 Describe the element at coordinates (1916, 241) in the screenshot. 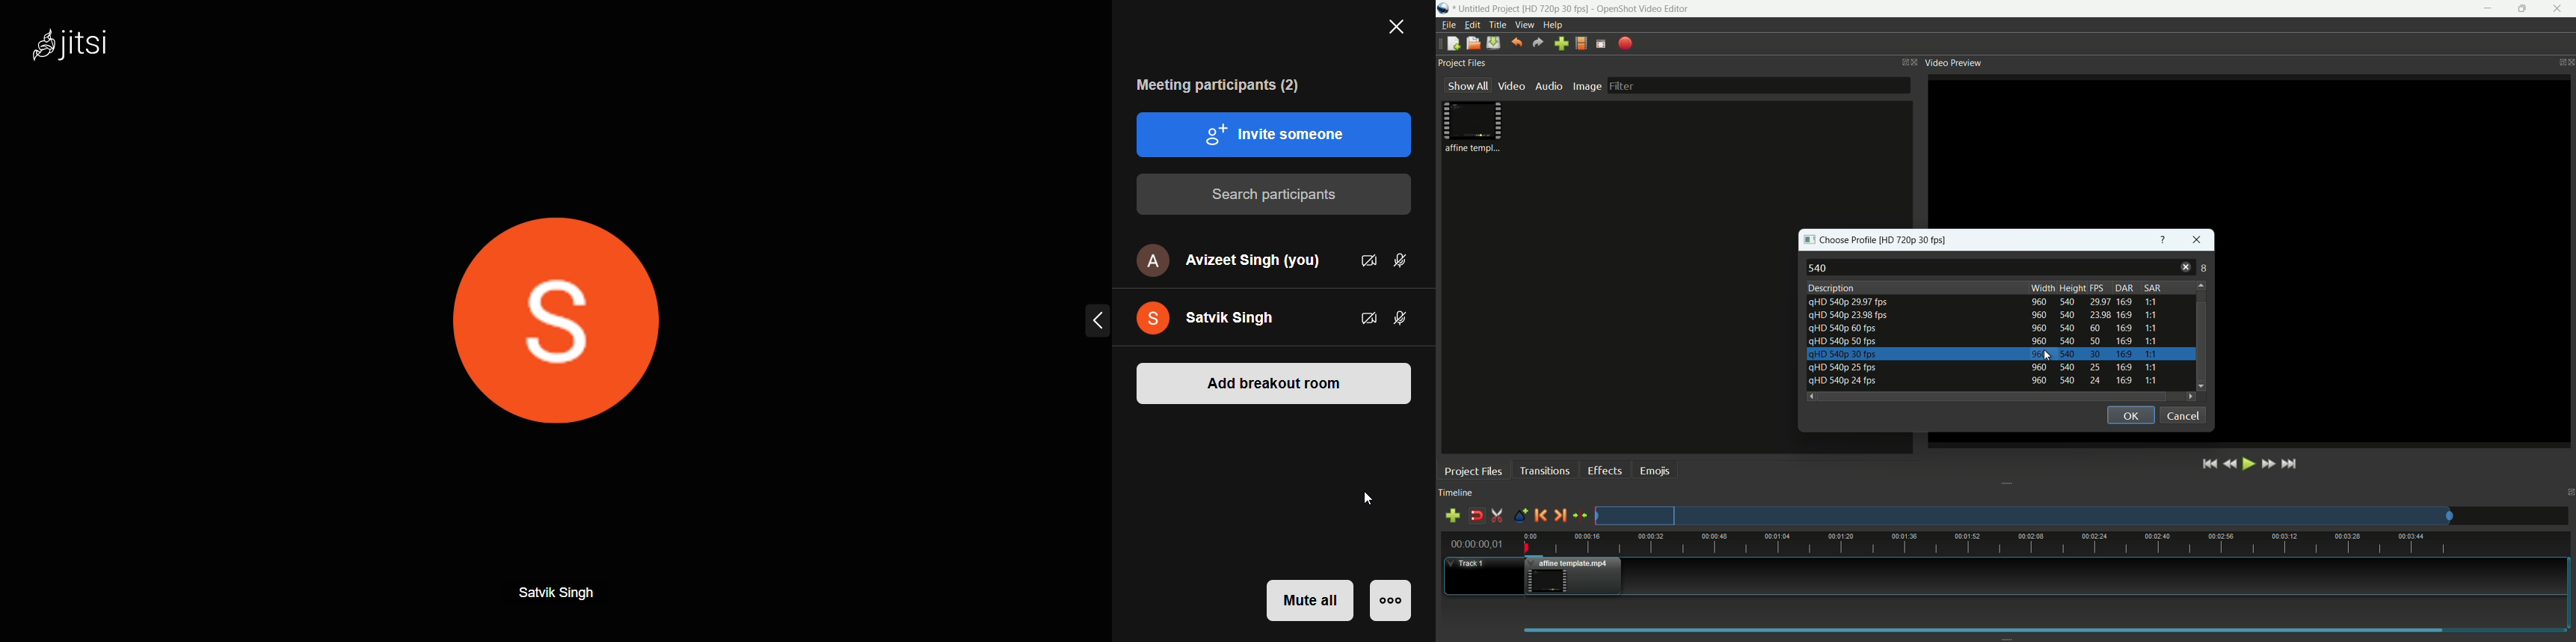

I see `profile` at that location.